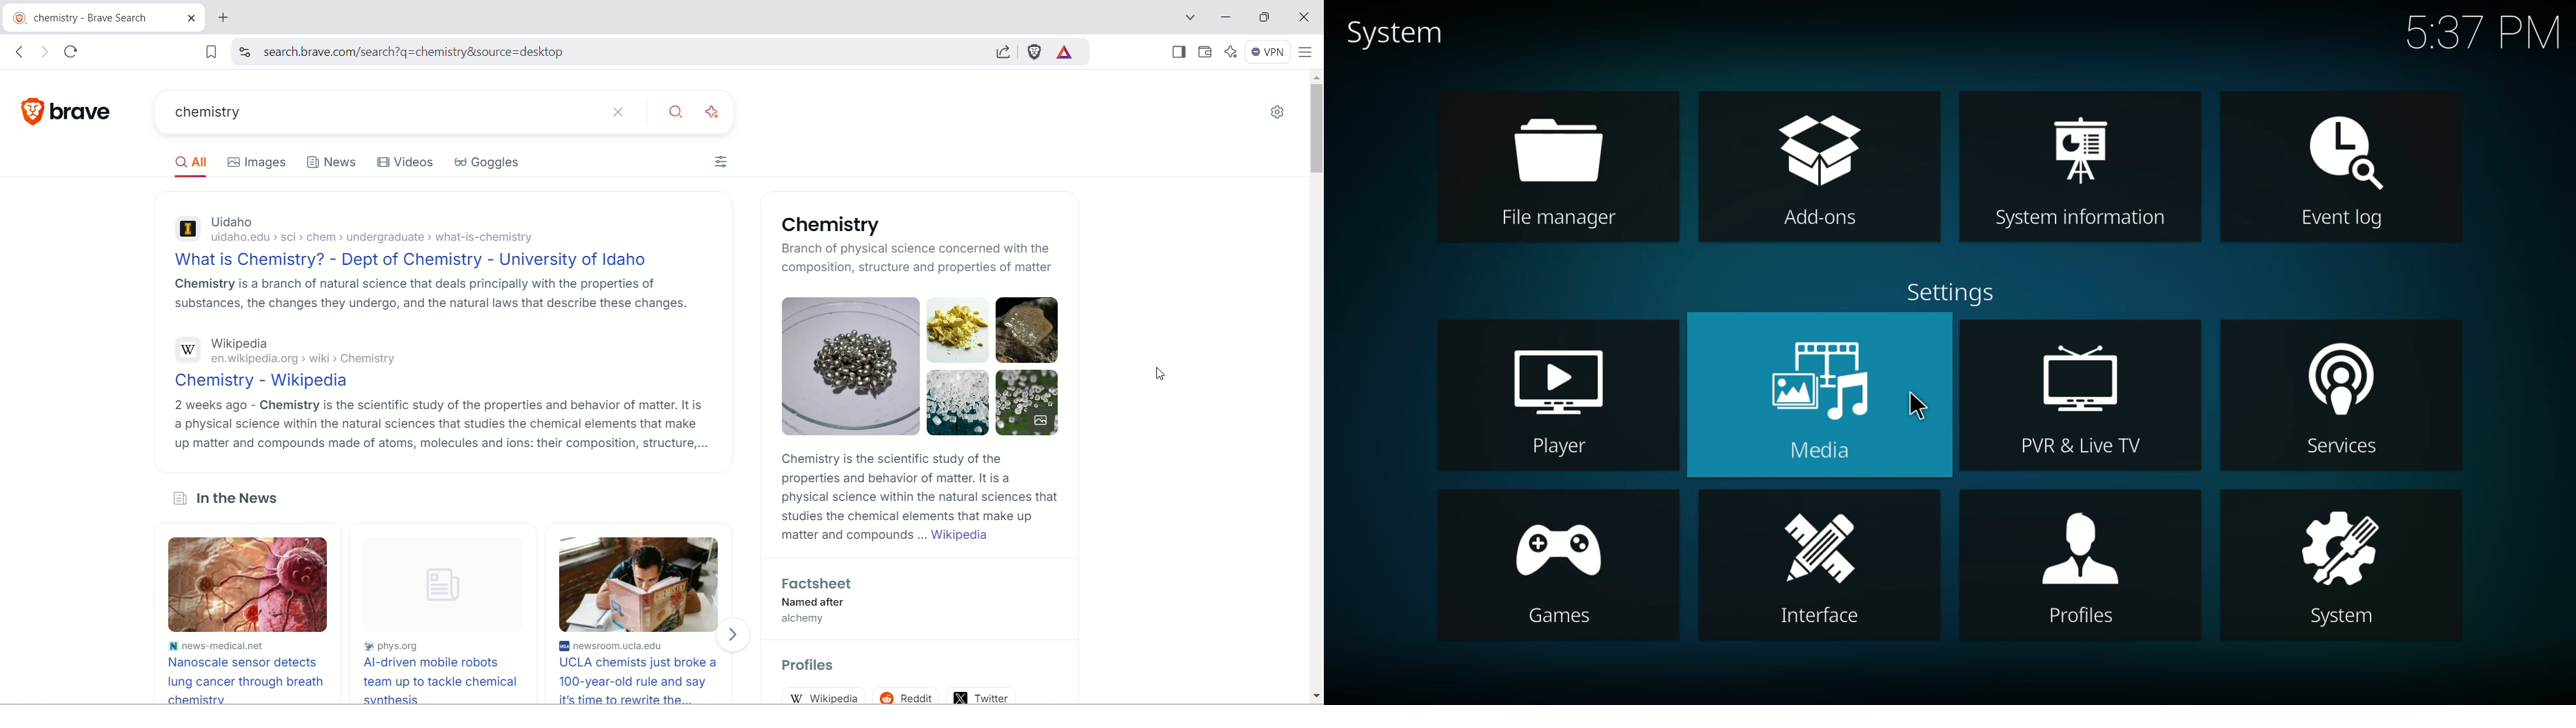 The height and width of the screenshot is (728, 2576). Describe the element at coordinates (1565, 448) in the screenshot. I see `Player` at that location.